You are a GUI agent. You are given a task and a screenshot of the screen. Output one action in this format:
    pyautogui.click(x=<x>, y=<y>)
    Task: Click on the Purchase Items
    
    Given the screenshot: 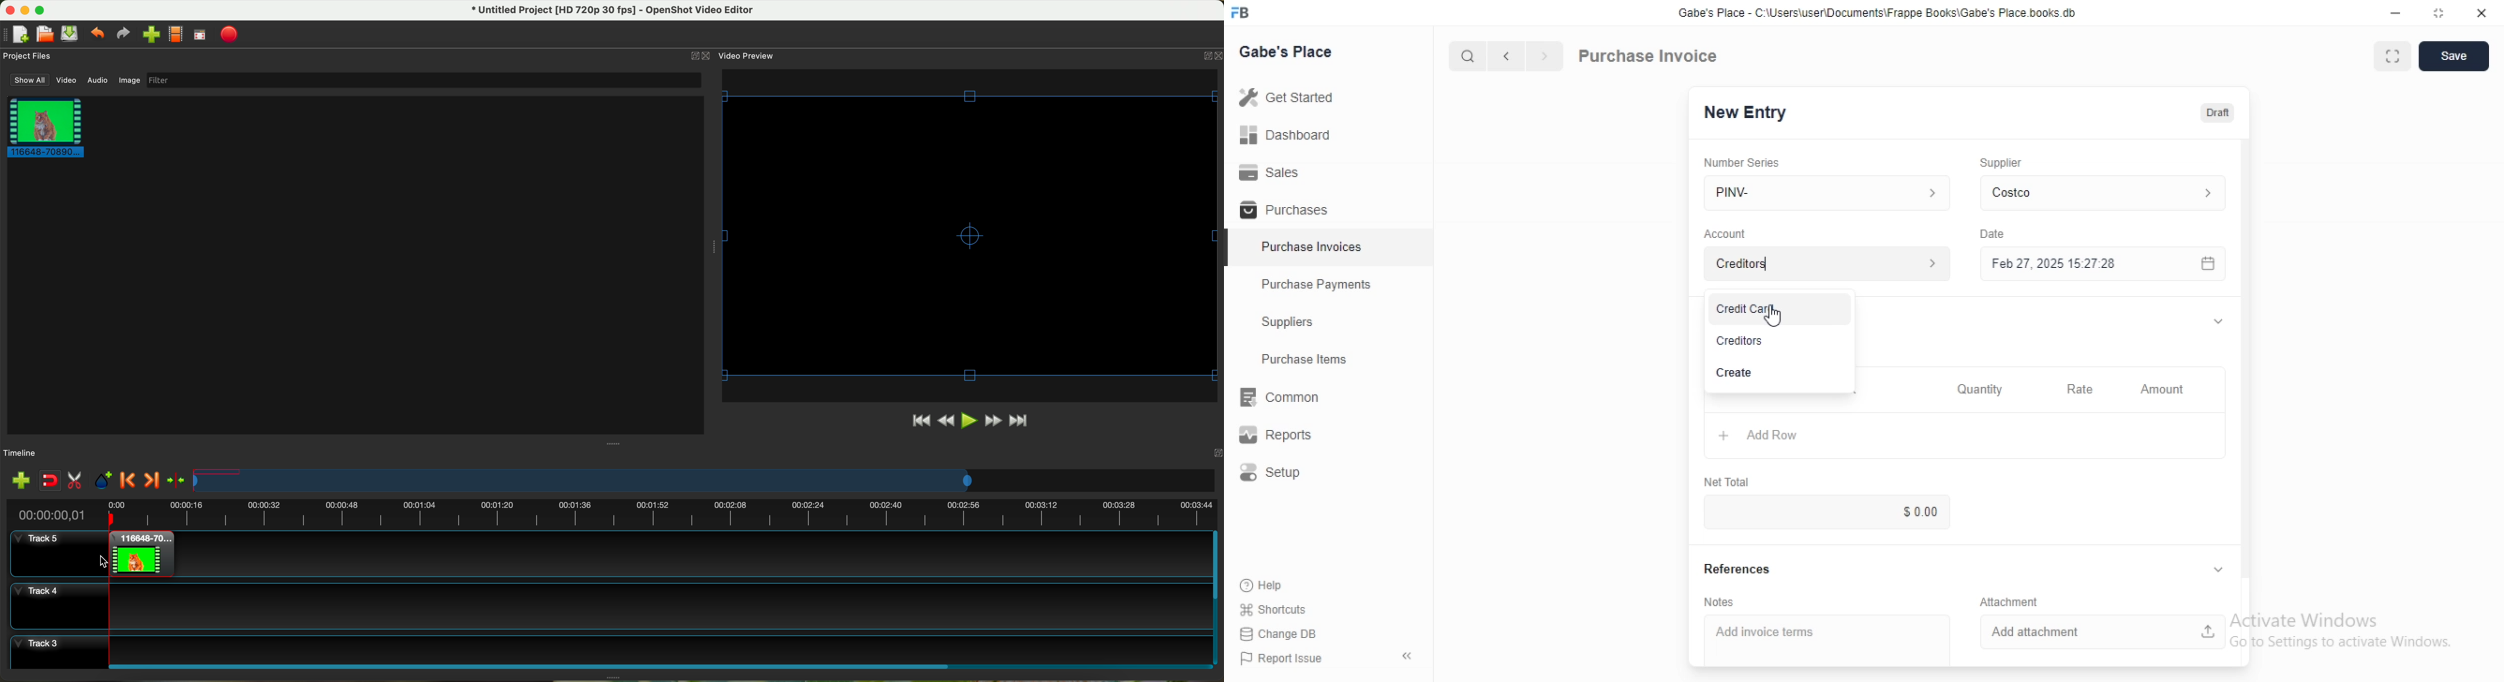 What is the action you would take?
    pyautogui.click(x=1329, y=359)
    